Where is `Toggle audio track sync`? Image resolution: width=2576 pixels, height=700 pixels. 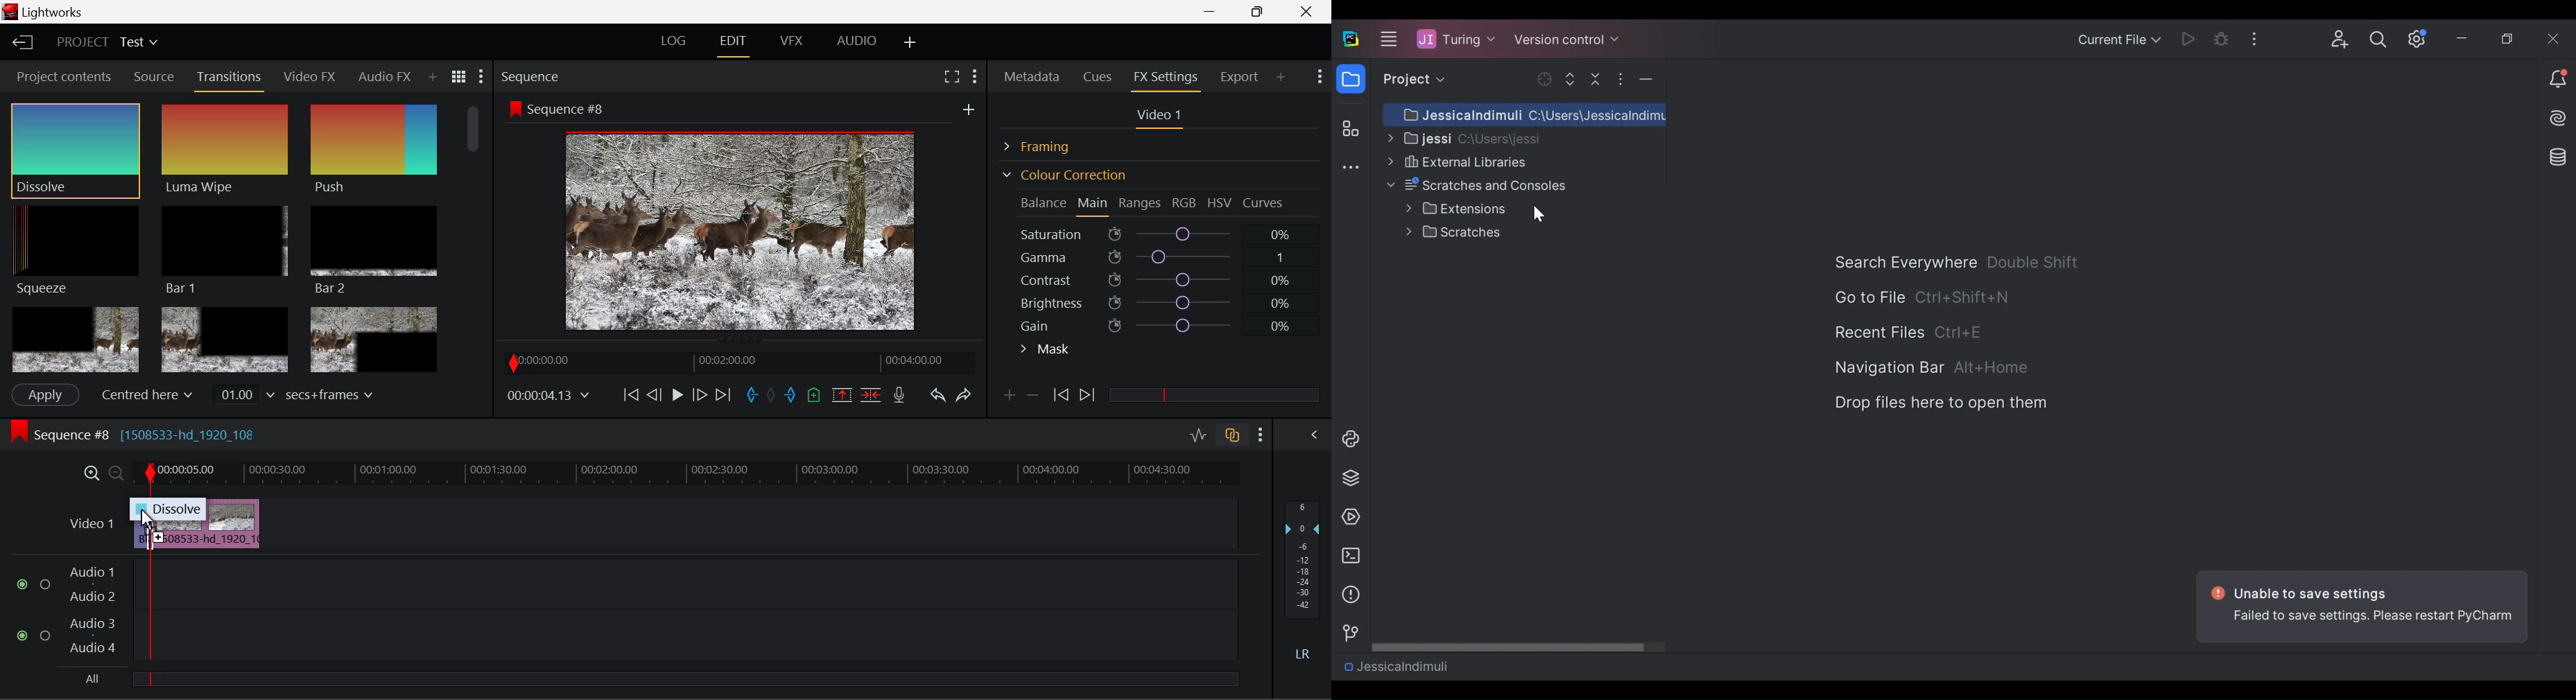
Toggle audio track sync is located at coordinates (1233, 434).